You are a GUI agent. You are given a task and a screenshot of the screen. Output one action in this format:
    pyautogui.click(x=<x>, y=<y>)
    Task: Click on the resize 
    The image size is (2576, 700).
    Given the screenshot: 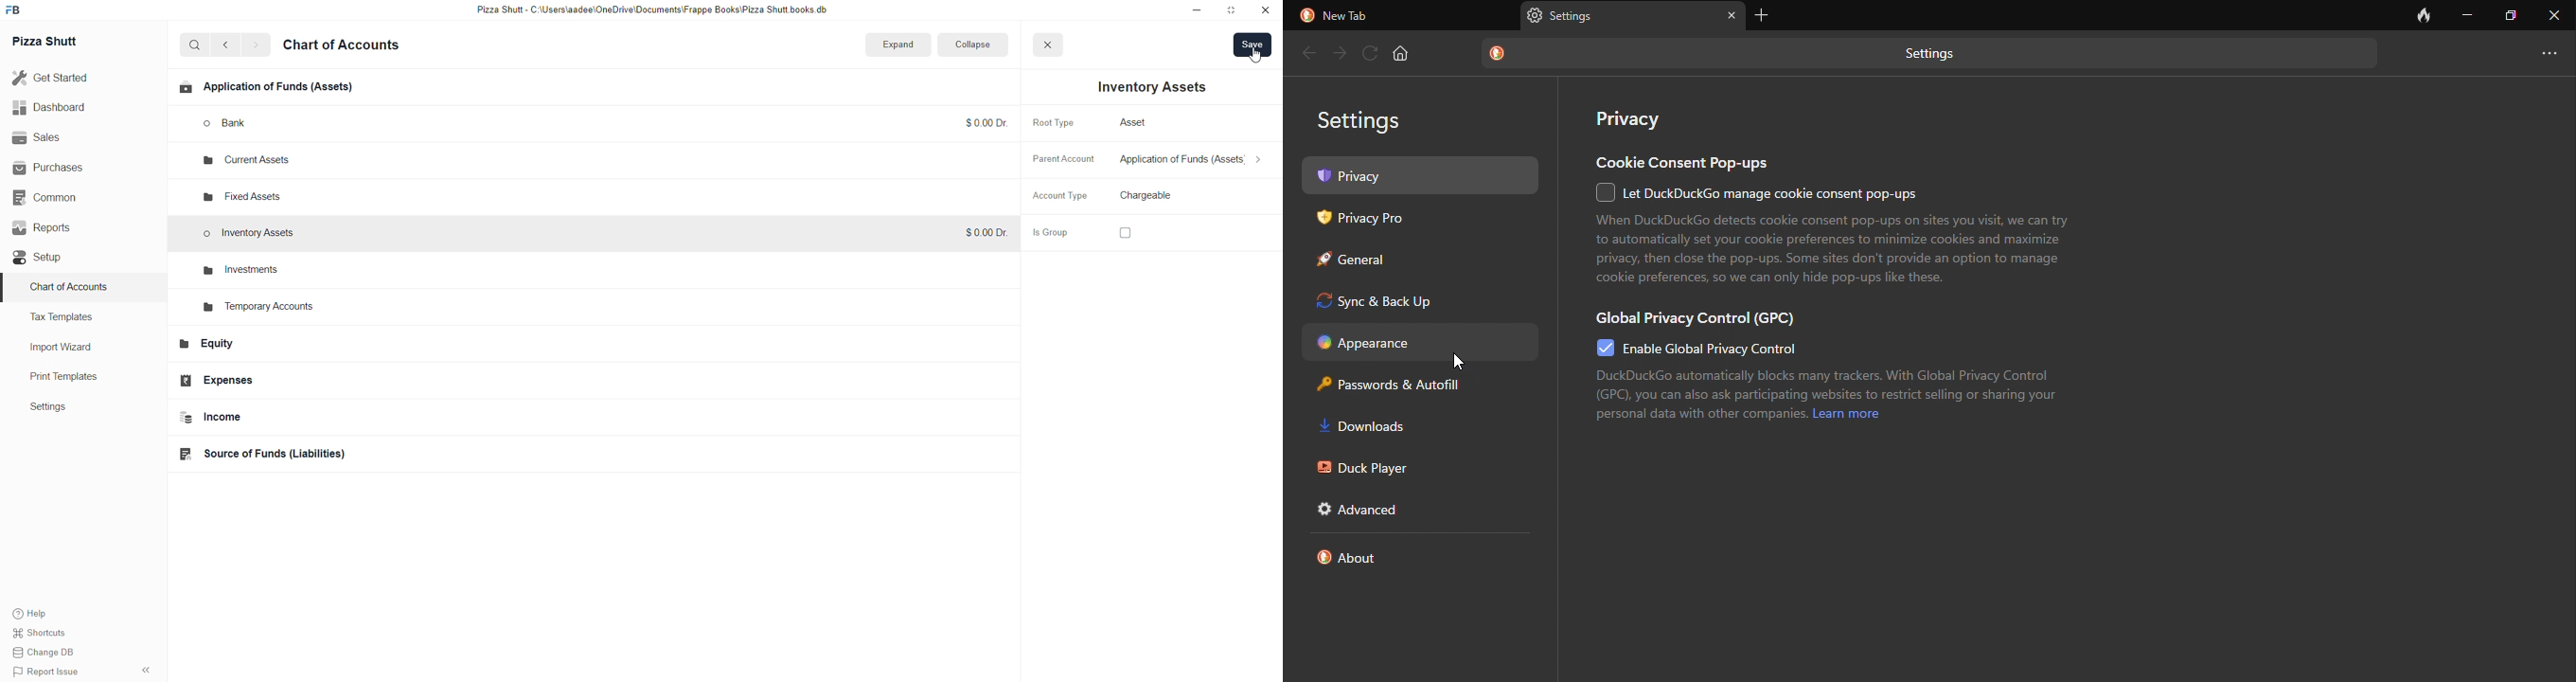 What is the action you would take?
    pyautogui.click(x=1232, y=11)
    